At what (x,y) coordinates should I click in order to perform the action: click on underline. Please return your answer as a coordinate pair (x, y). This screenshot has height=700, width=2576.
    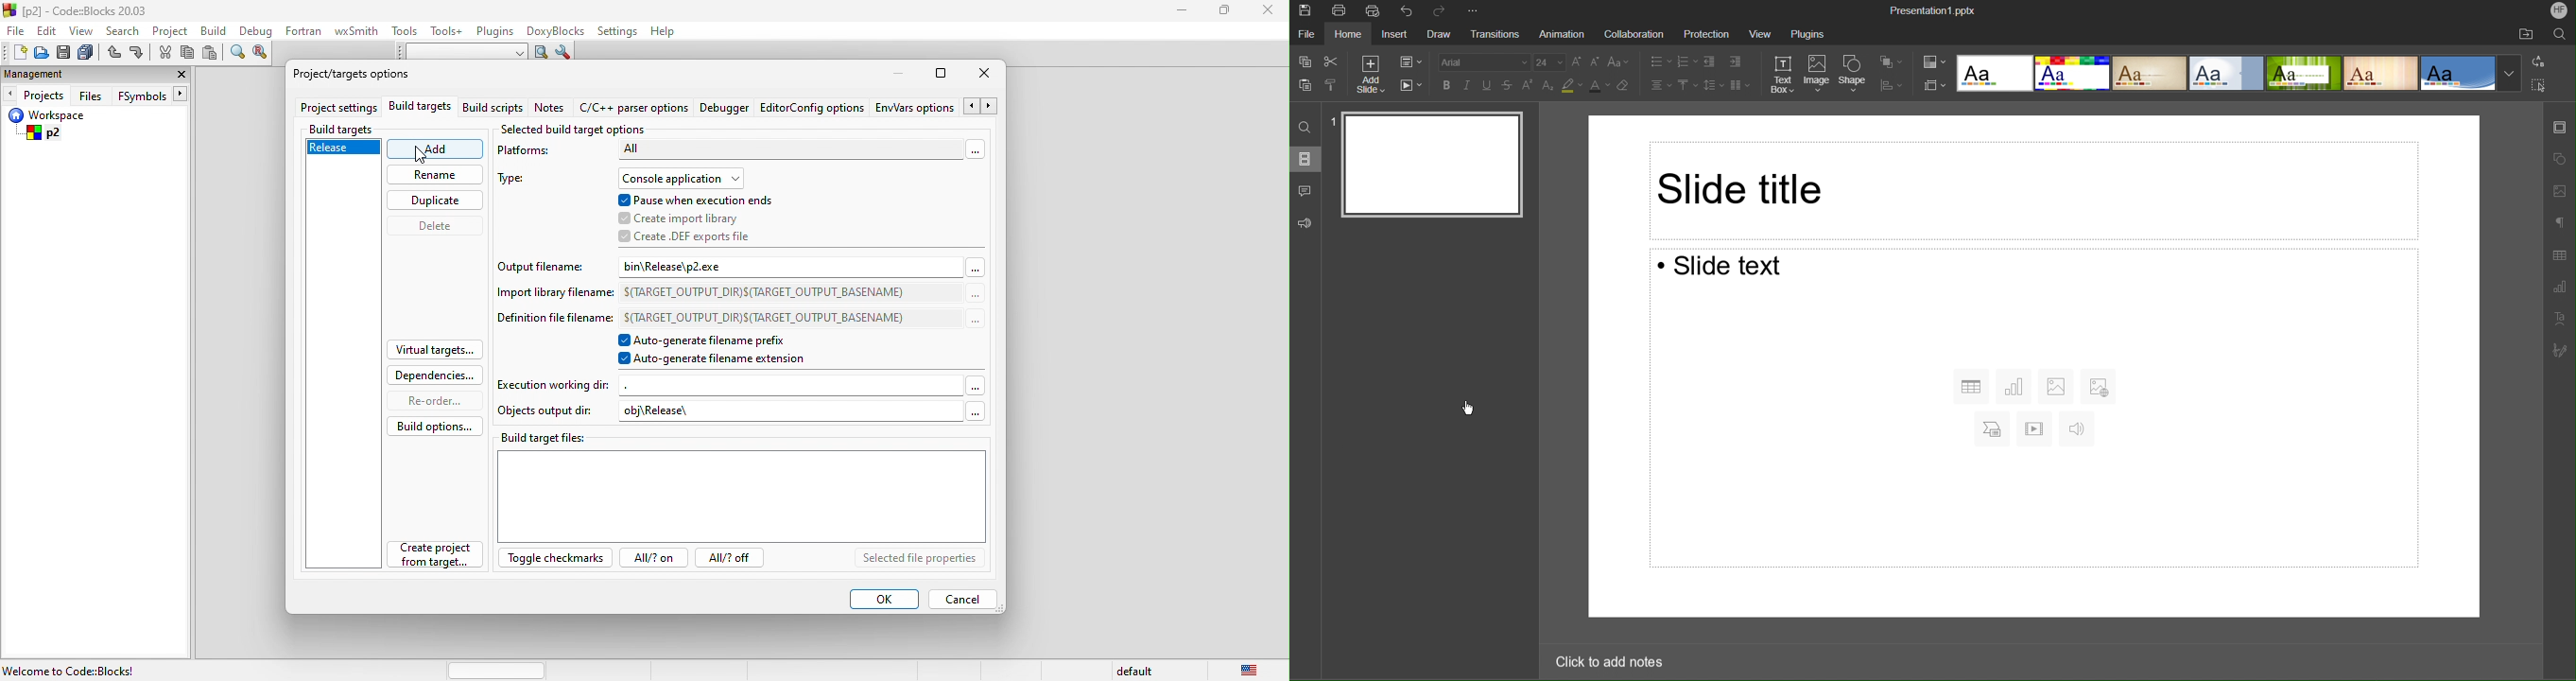
    Looking at the image, I should click on (1487, 84).